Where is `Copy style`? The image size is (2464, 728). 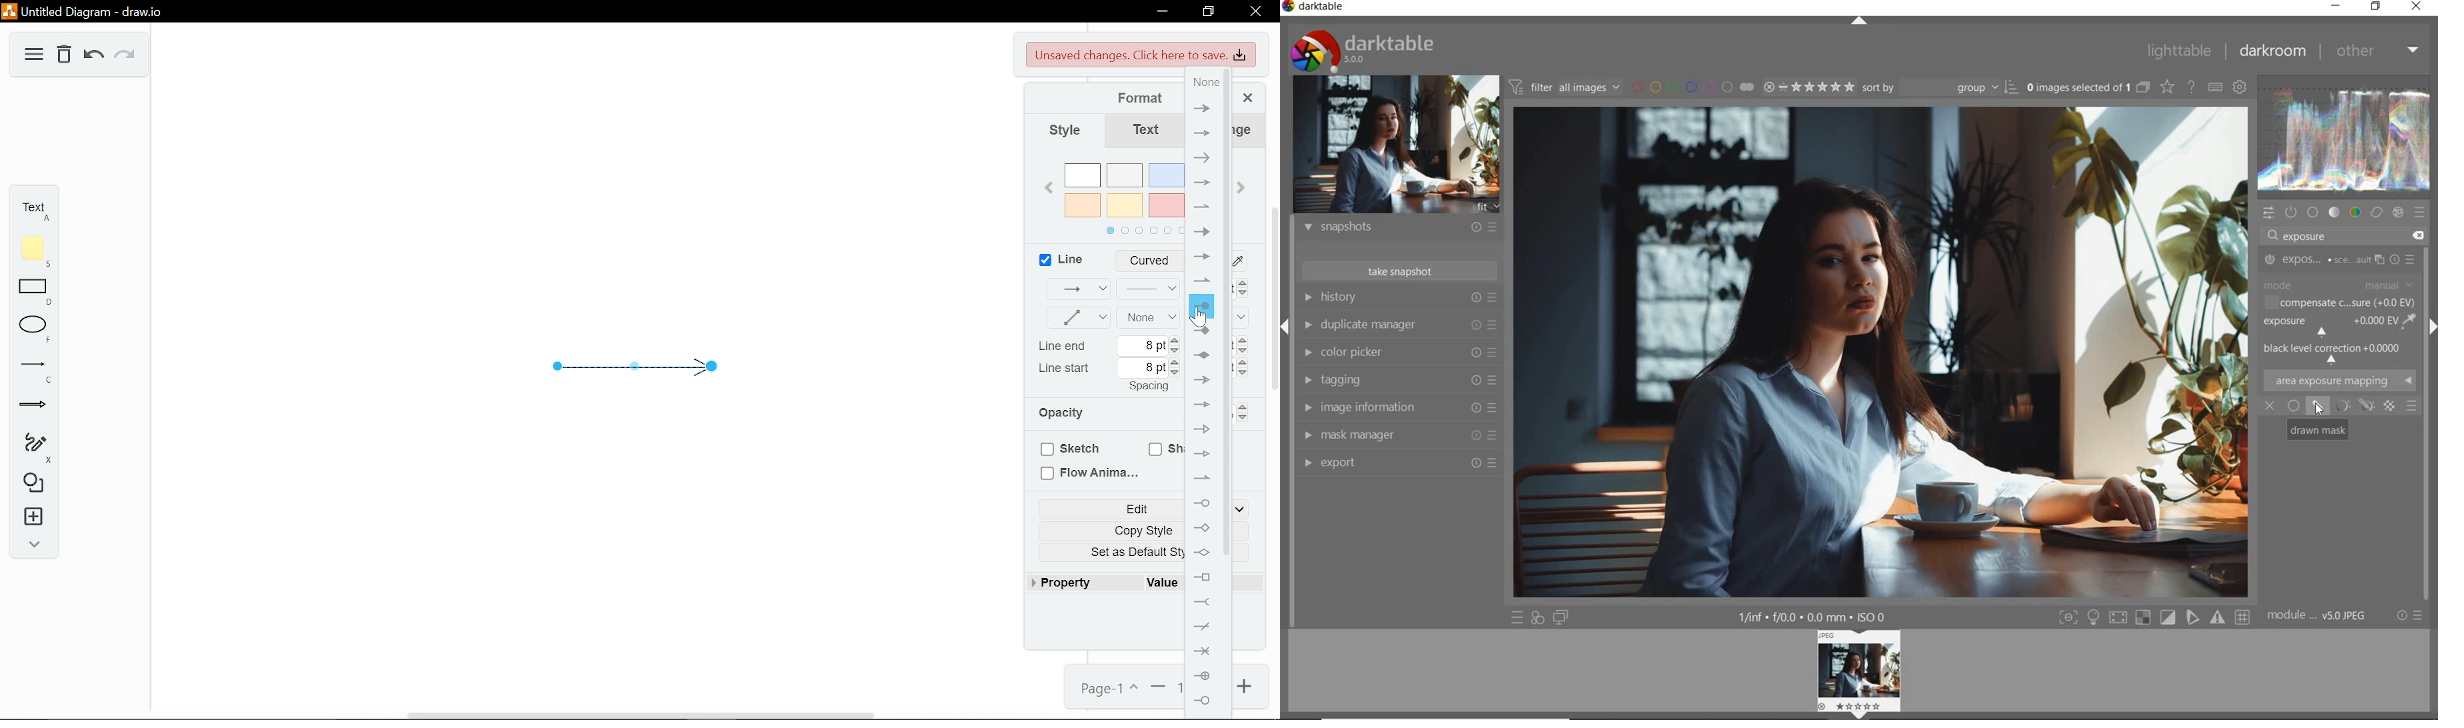 Copy style is located at coordinates (1116, 531).